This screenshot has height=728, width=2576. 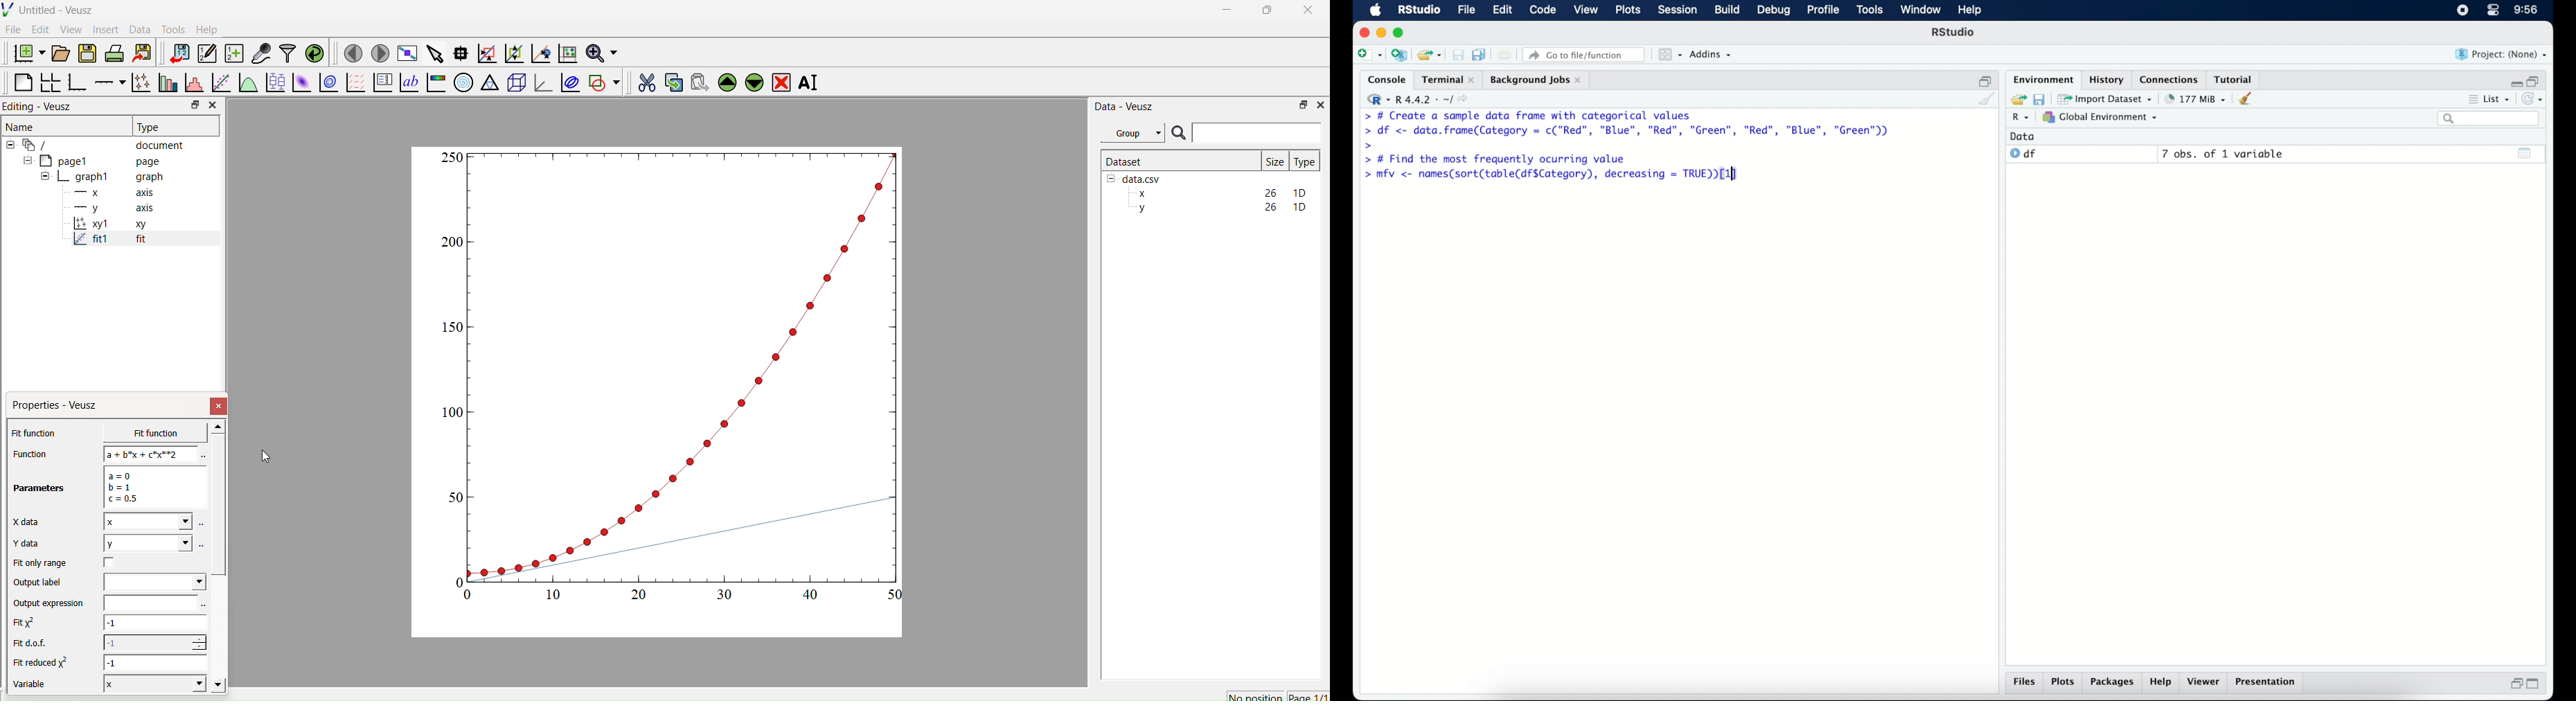 I want to click on restore down, so click(x=1984, y=79).